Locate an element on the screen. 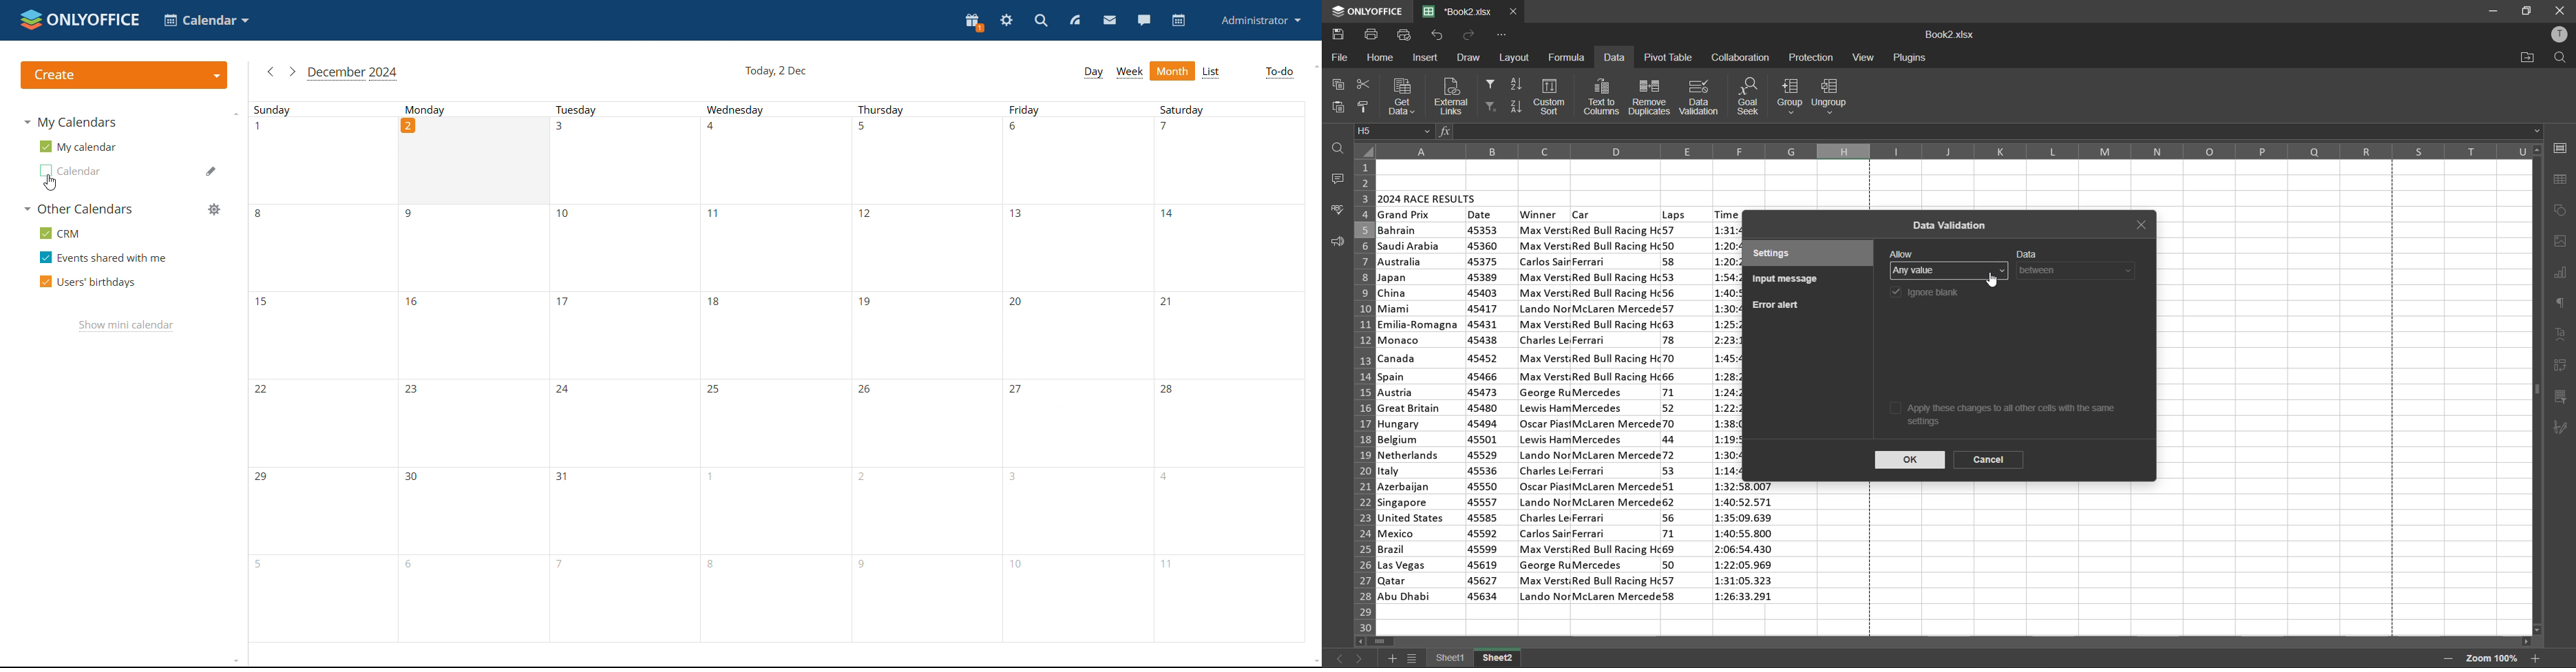 The height and width of the screenshot is (672, 2576). account is located at coordinates (1259, 21).